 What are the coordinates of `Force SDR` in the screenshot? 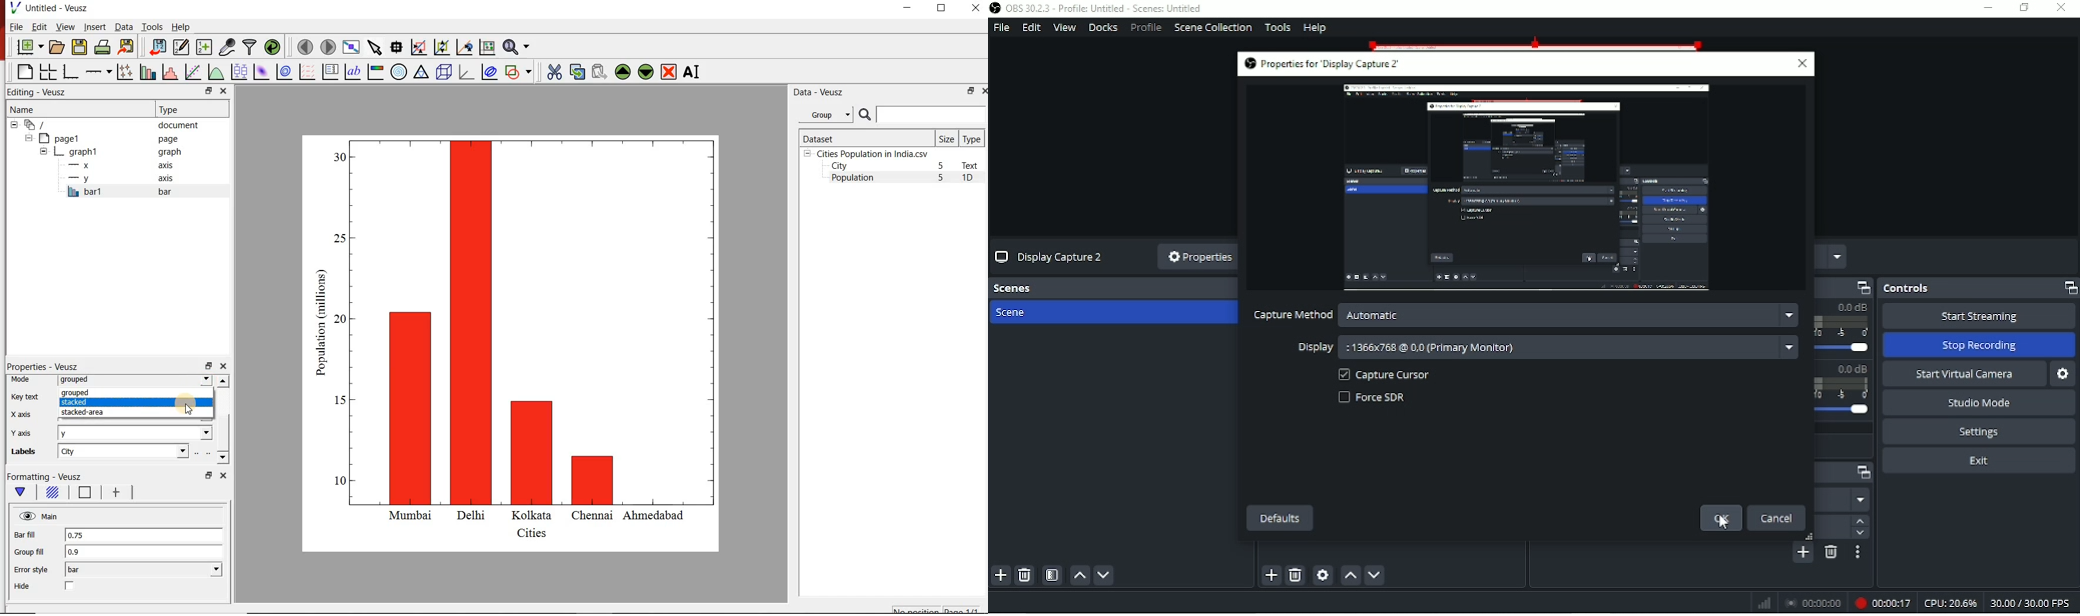 It's located at (1380, 398).